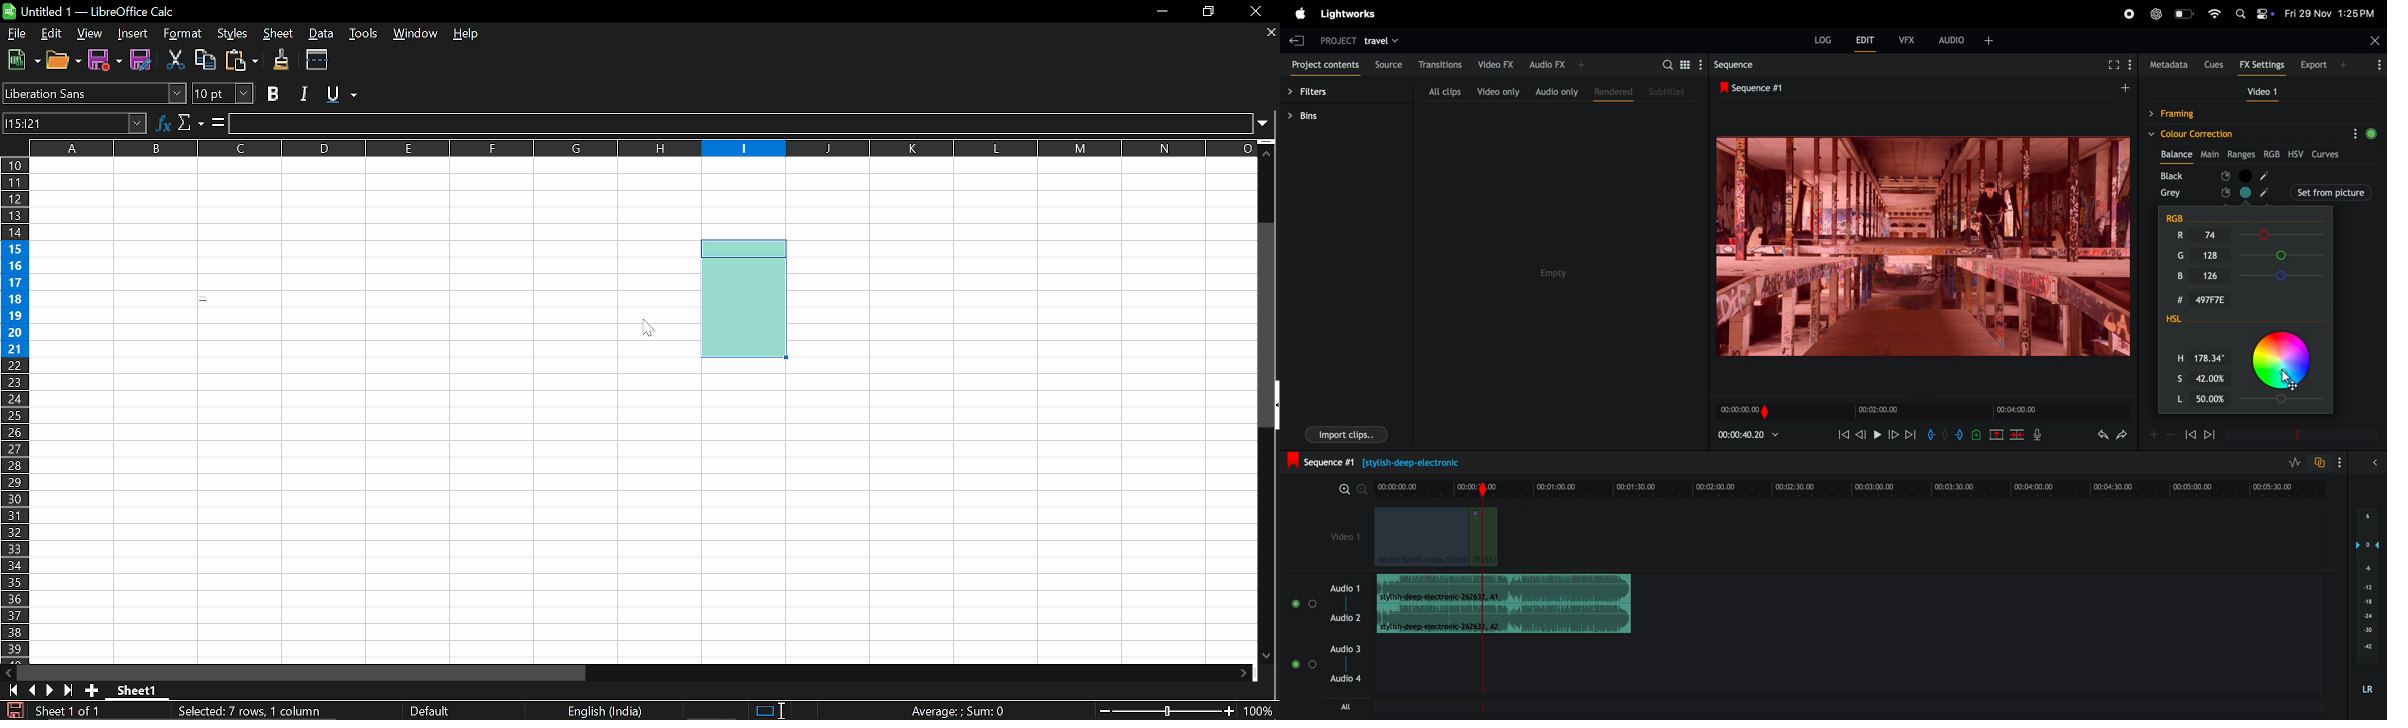 Image resolution: width=2408 pixels, height=728 pixels. Describe the element at coordinates (1894, 434) in the screenshot. I see `nextframe` at that location.